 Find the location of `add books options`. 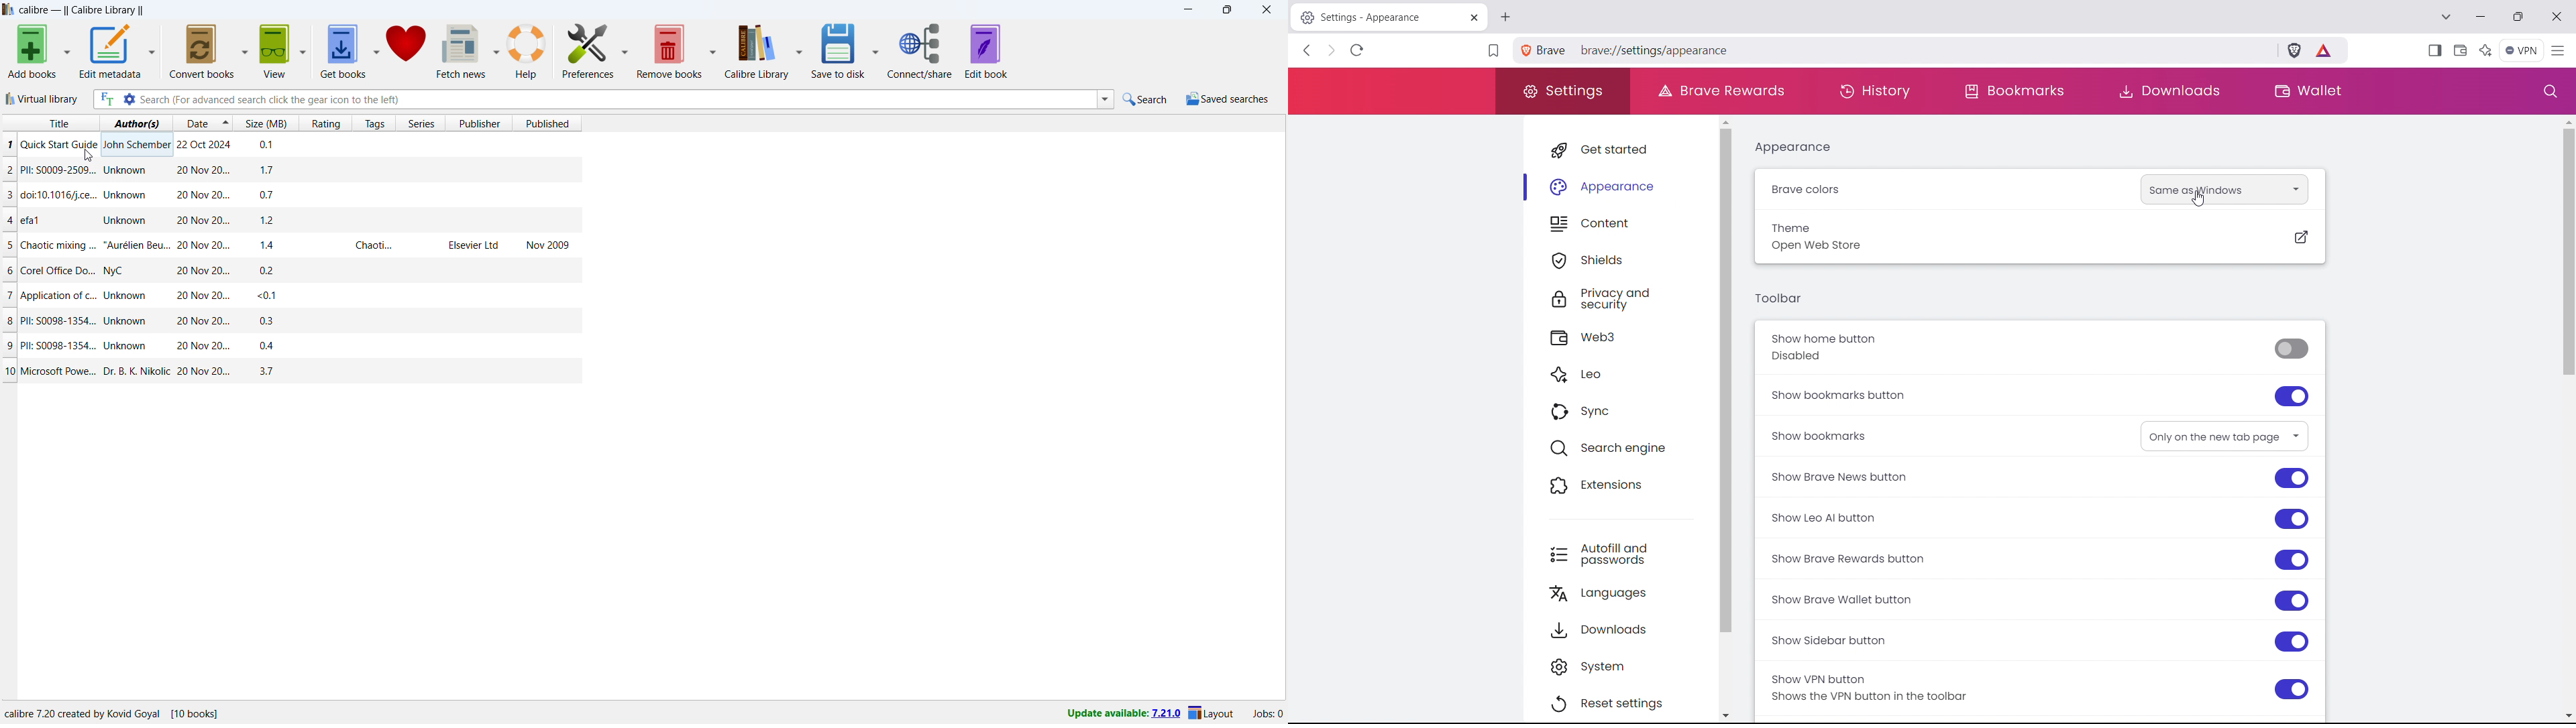

add books options is located at coordinates (66, 50).